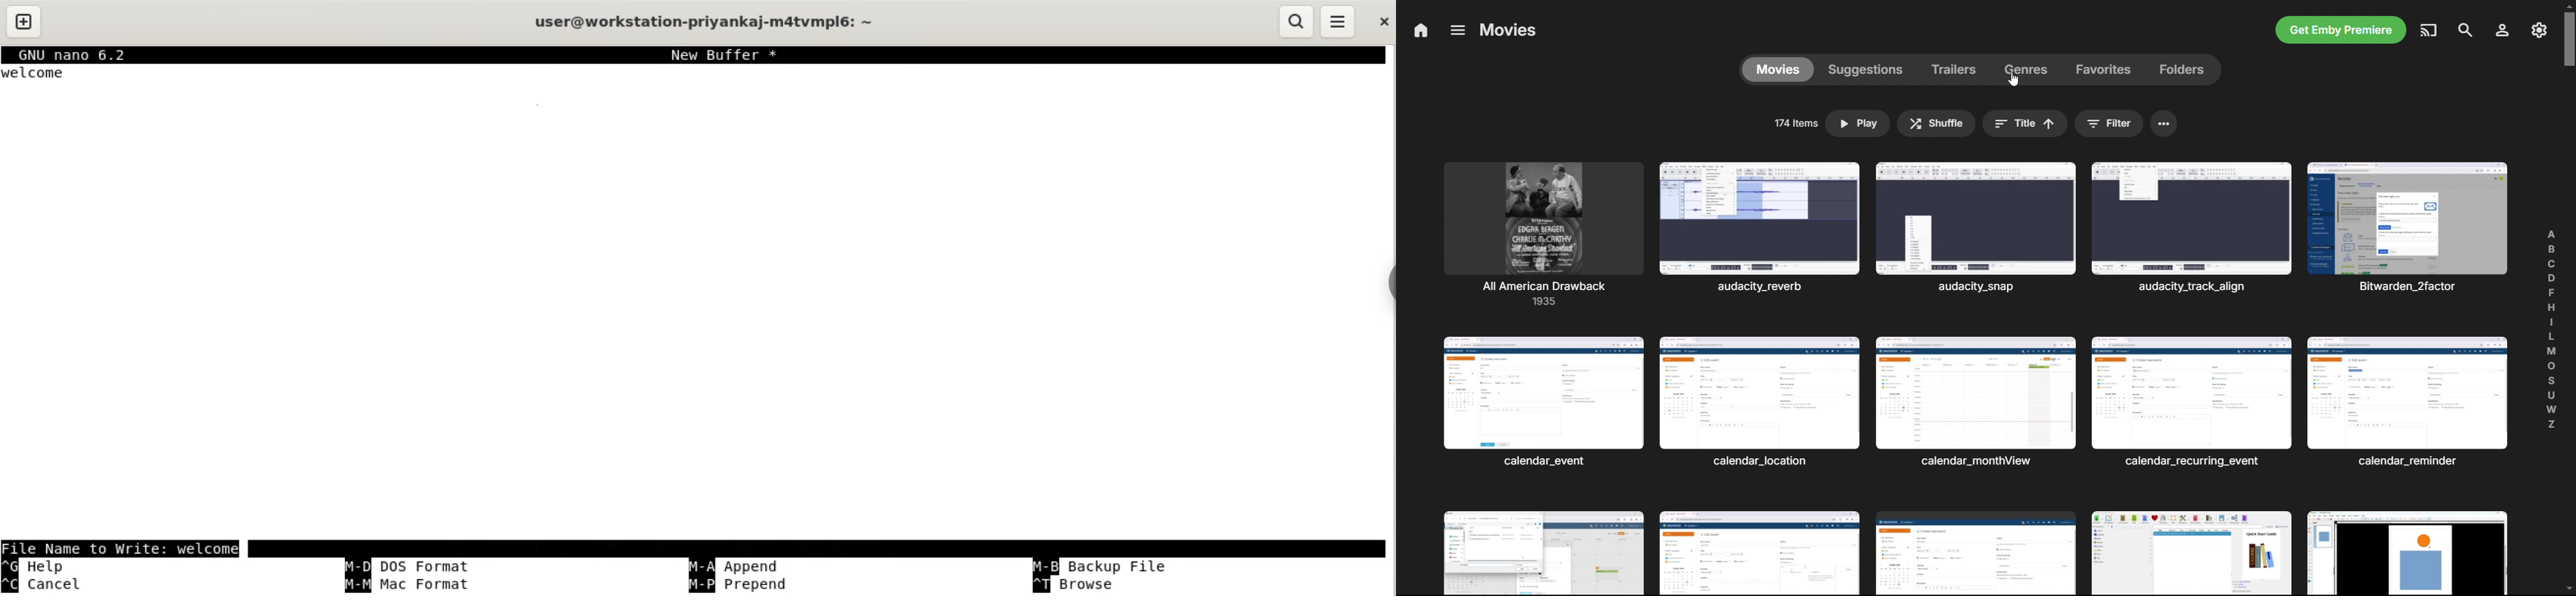 The height and width of the screenshot is (616, 2576). I want to click on settings, so click(2539, 31).